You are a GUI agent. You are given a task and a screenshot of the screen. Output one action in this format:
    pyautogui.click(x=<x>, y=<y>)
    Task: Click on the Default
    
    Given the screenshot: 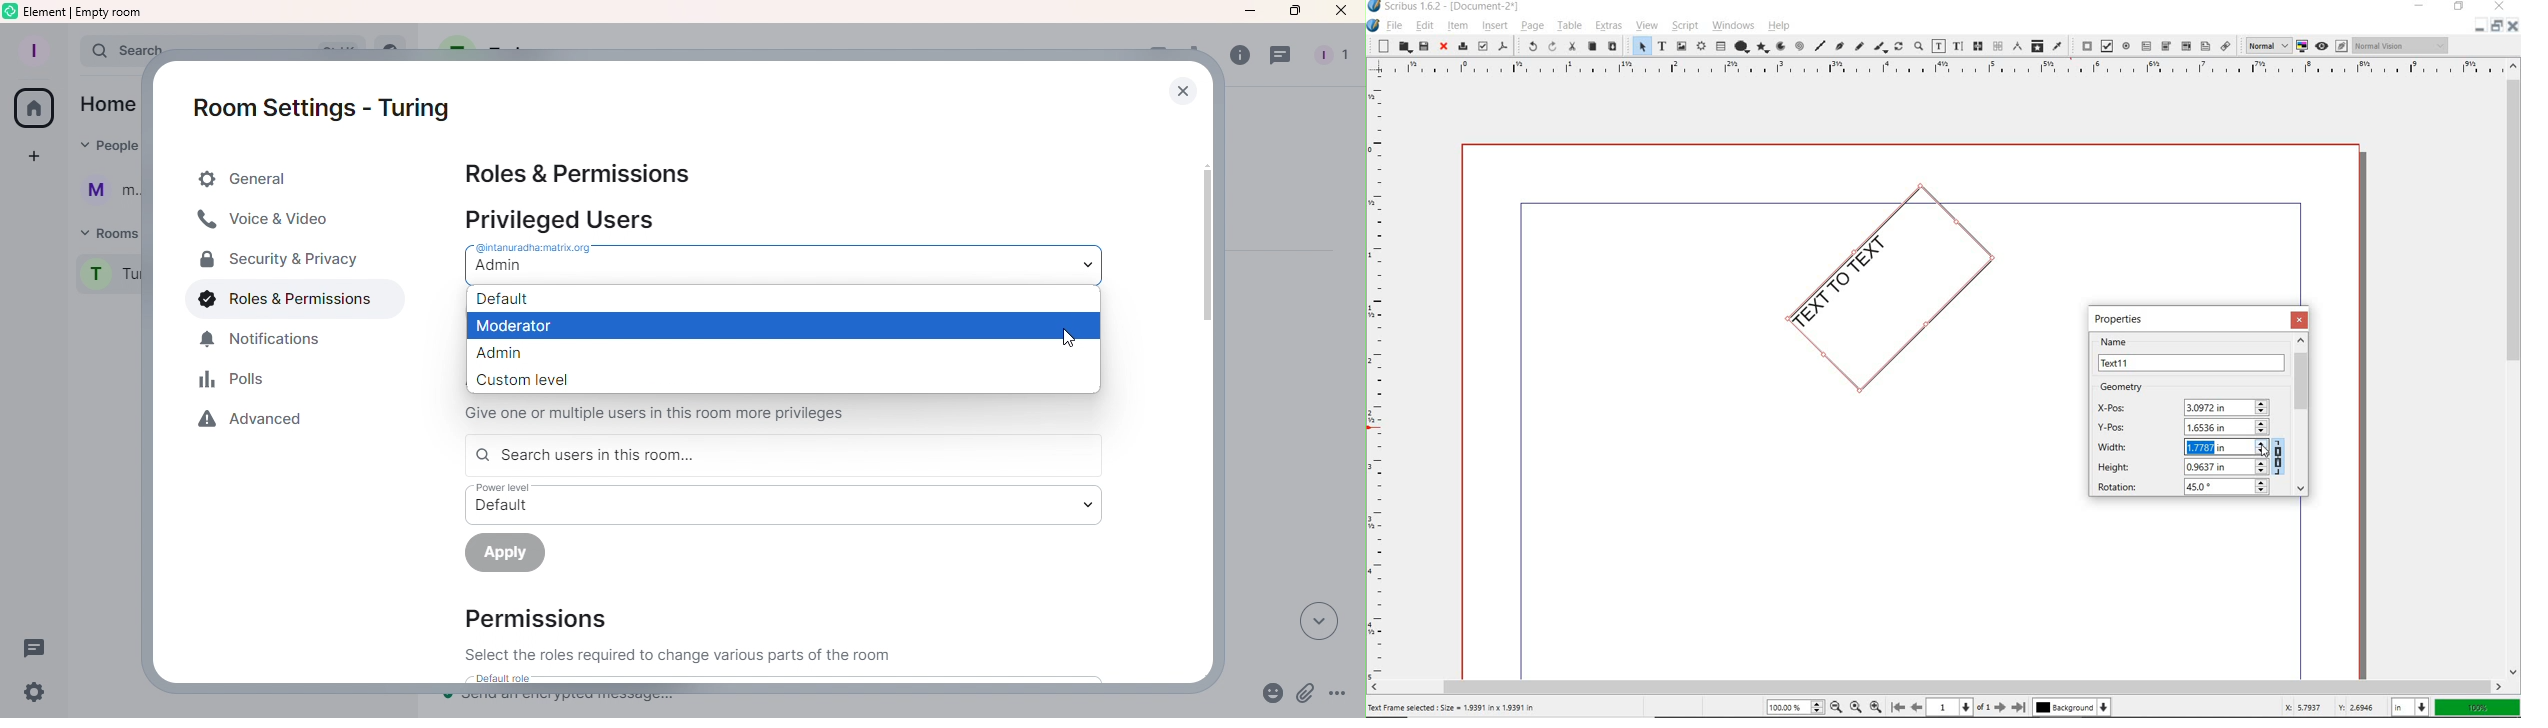 What is the action you would take?
    pyautogui.click(x=782, y=299)
    